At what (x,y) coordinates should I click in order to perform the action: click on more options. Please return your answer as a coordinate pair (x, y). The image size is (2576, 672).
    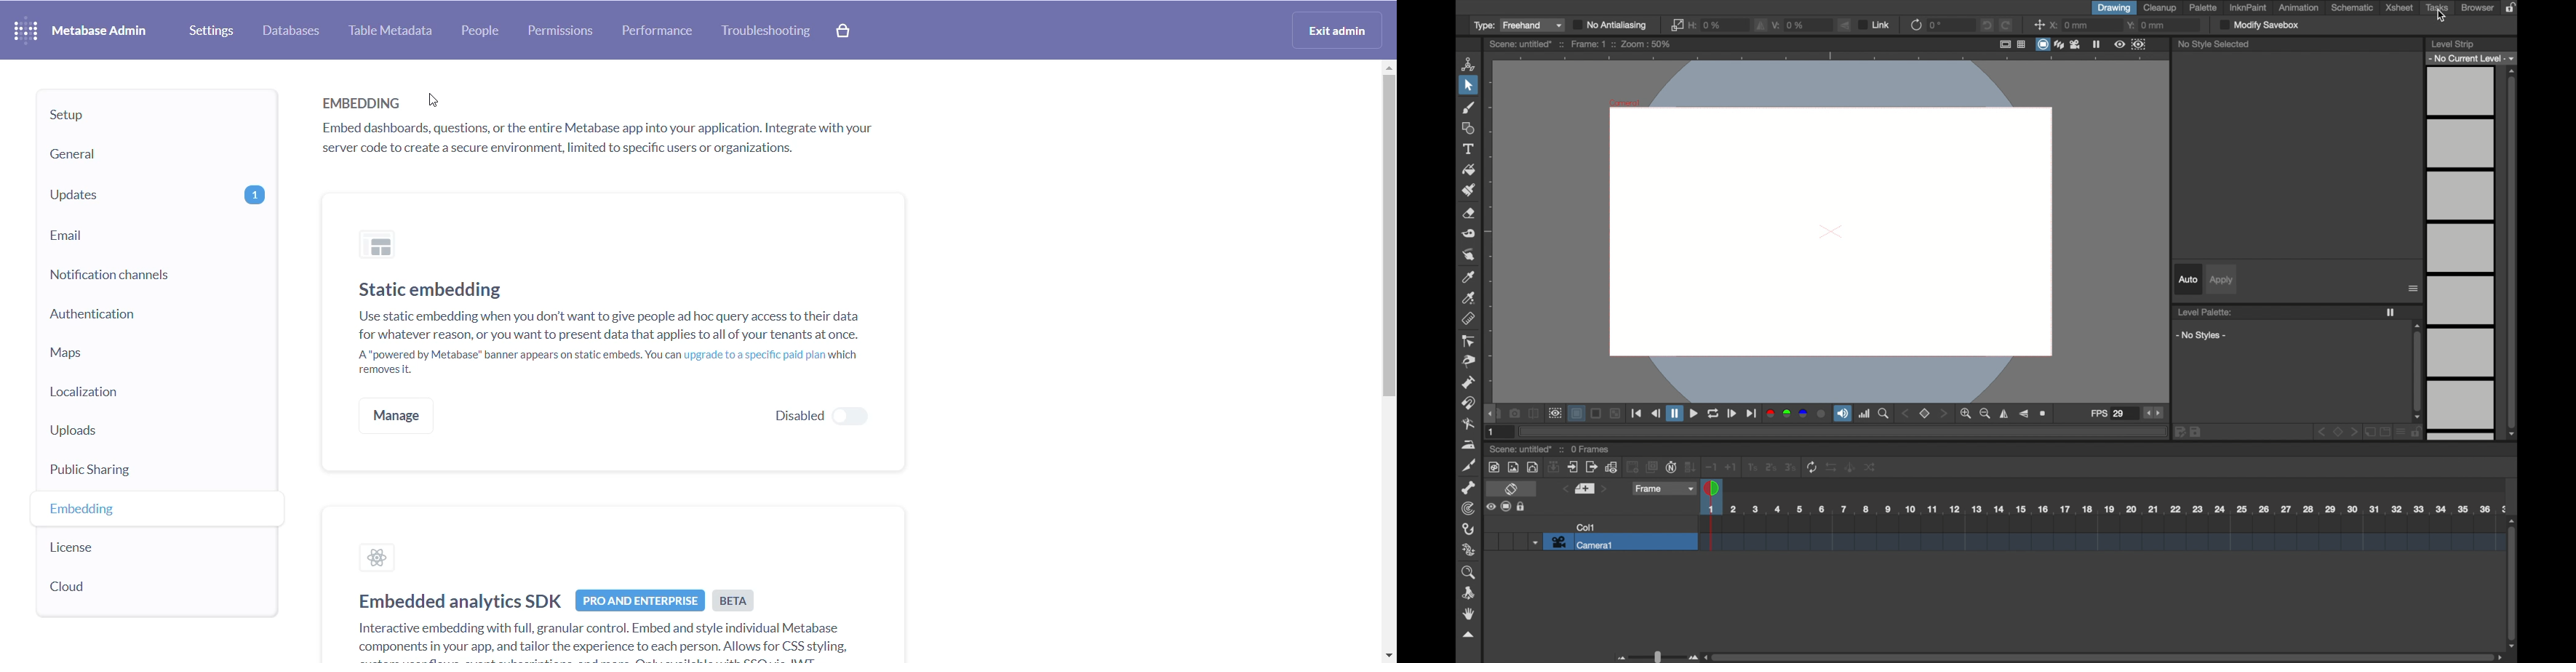
    Looking at the image, I should click on (1505, 506).